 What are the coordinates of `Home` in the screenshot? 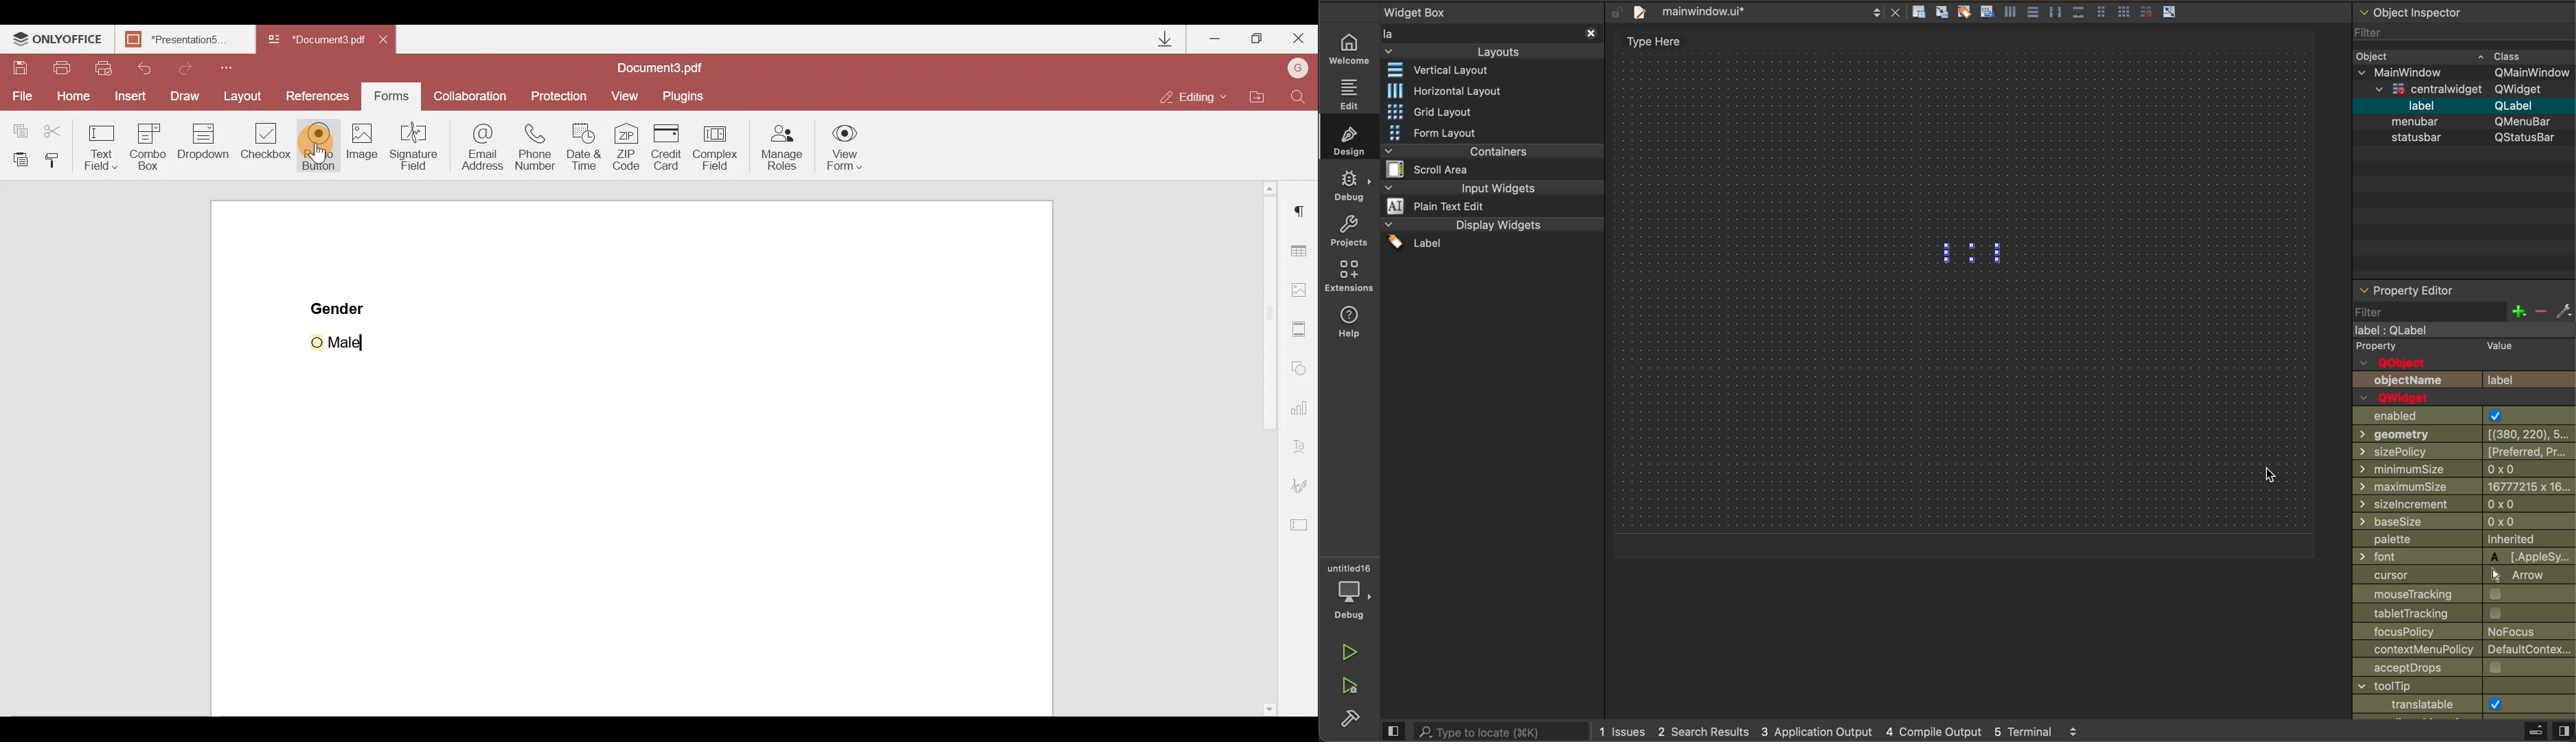 It's located at (69, 98).